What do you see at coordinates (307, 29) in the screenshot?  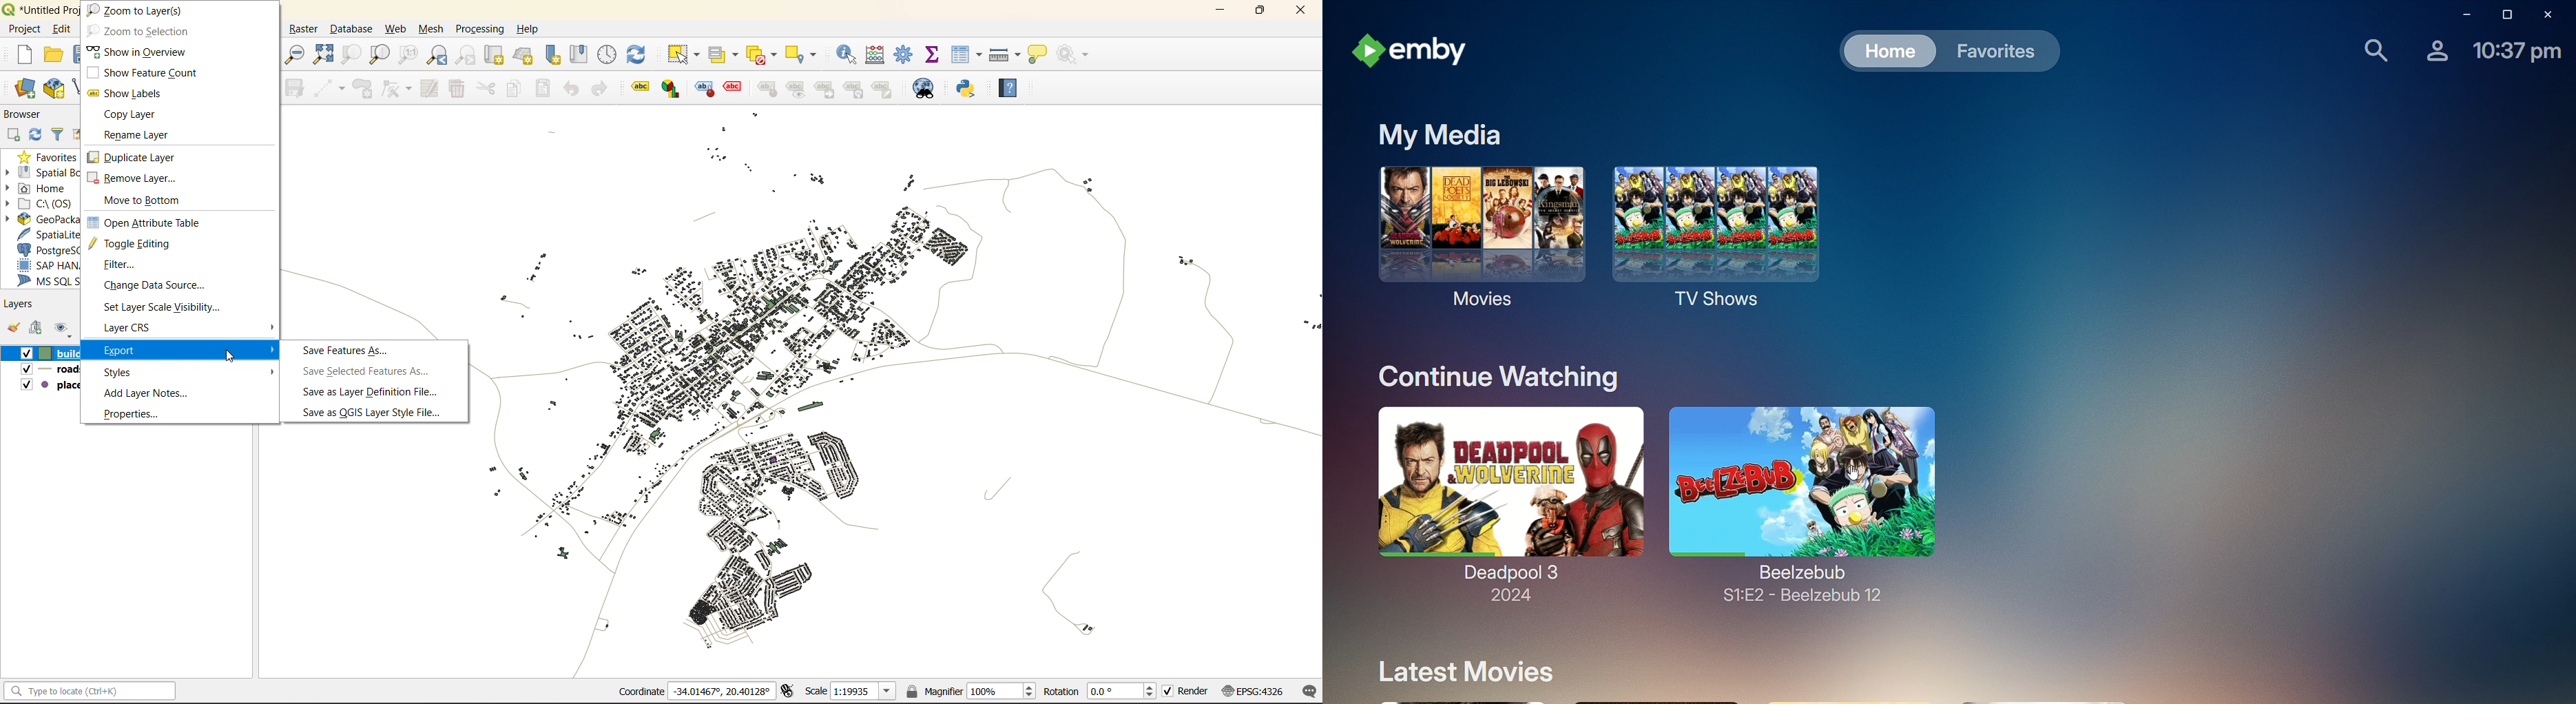 I see `raster` at bounding box center [307, 29].